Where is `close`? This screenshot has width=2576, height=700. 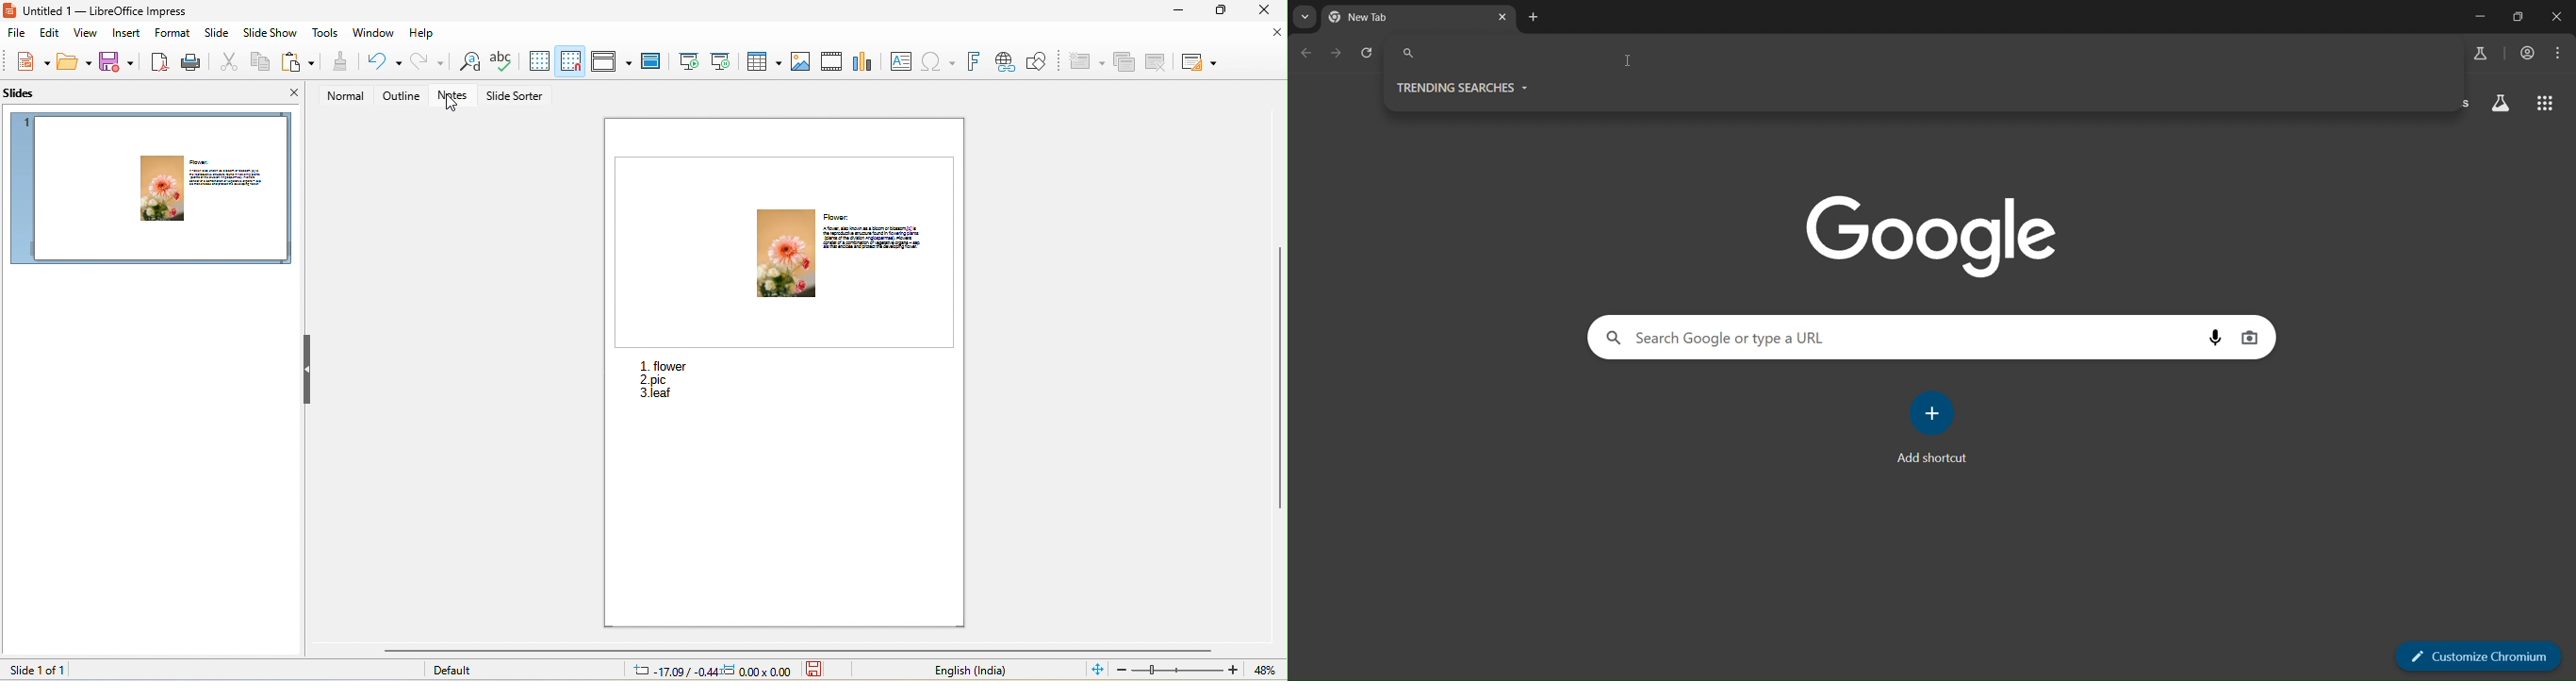 close is located at coordinates (2555, 17).